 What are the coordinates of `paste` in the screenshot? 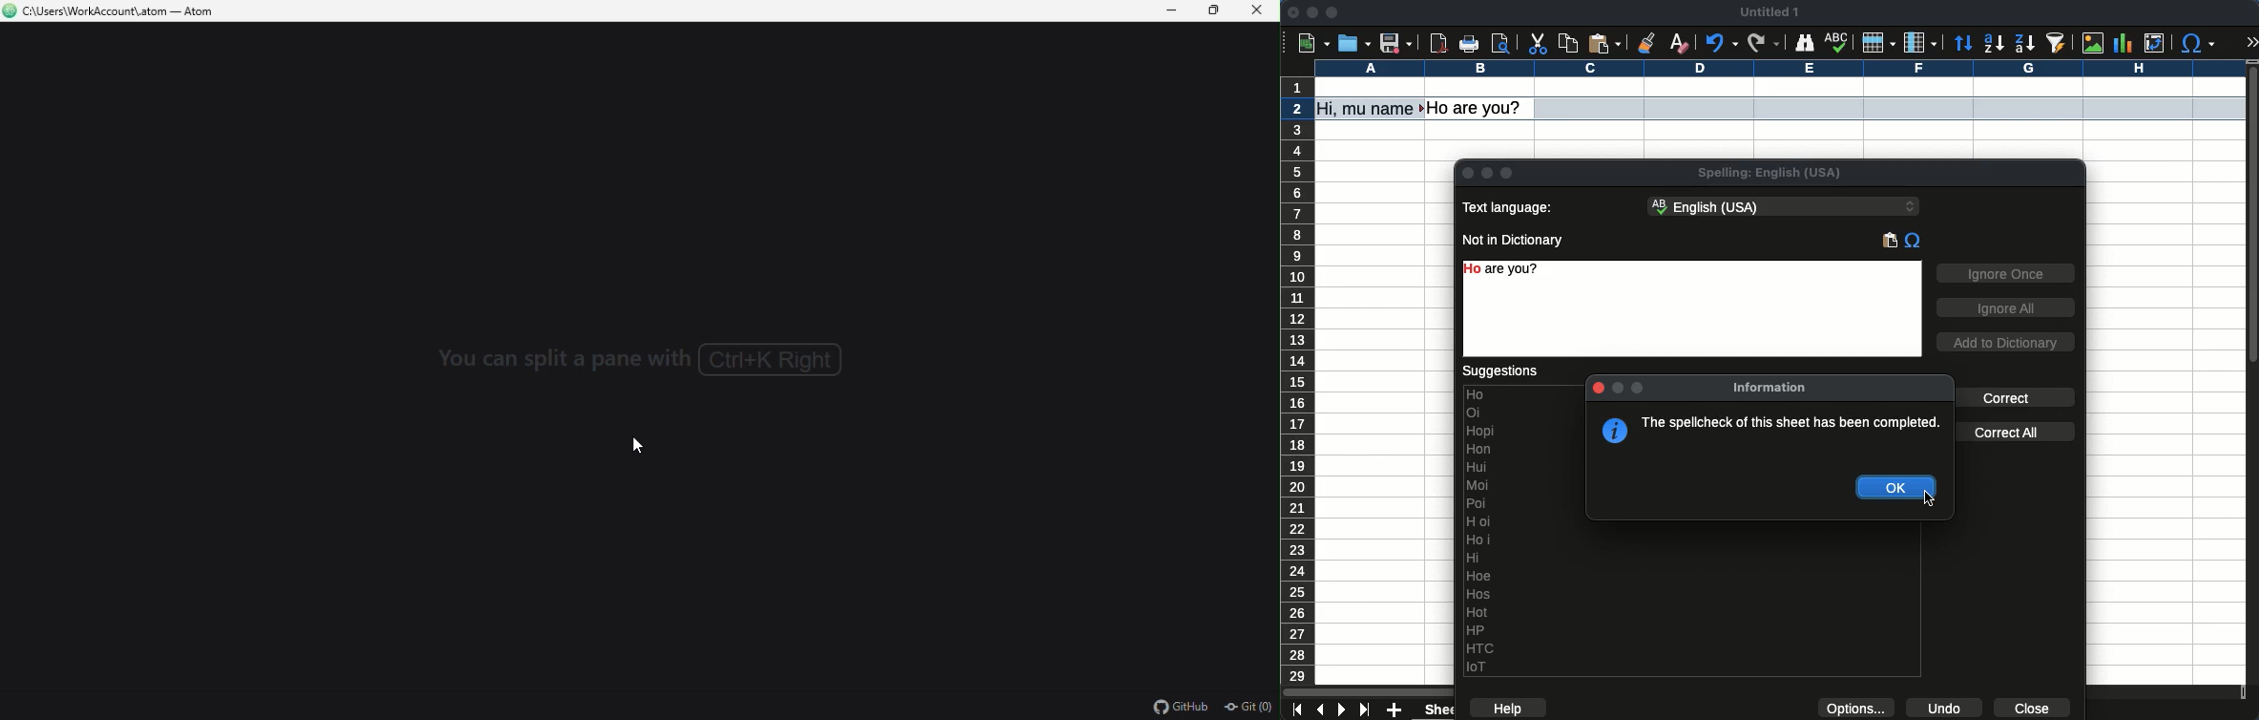 It's located at (1607, 42).